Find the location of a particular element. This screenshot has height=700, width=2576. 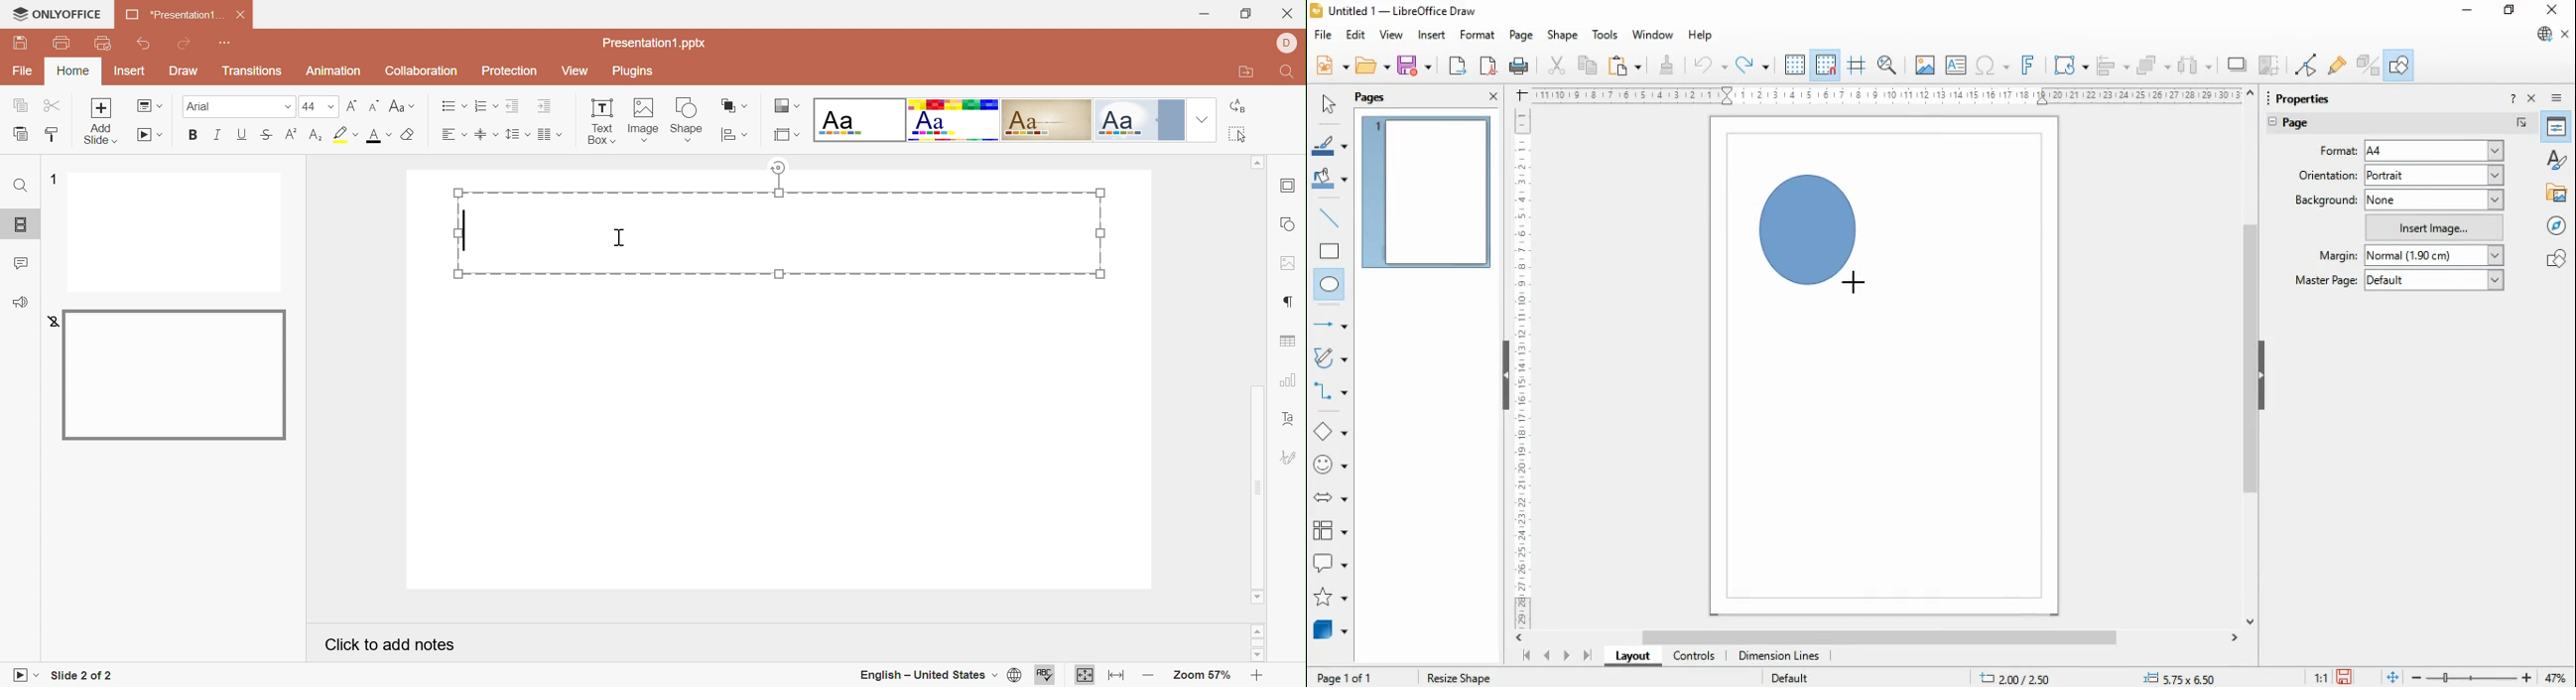

Cut is located at coordinates (56, 106).